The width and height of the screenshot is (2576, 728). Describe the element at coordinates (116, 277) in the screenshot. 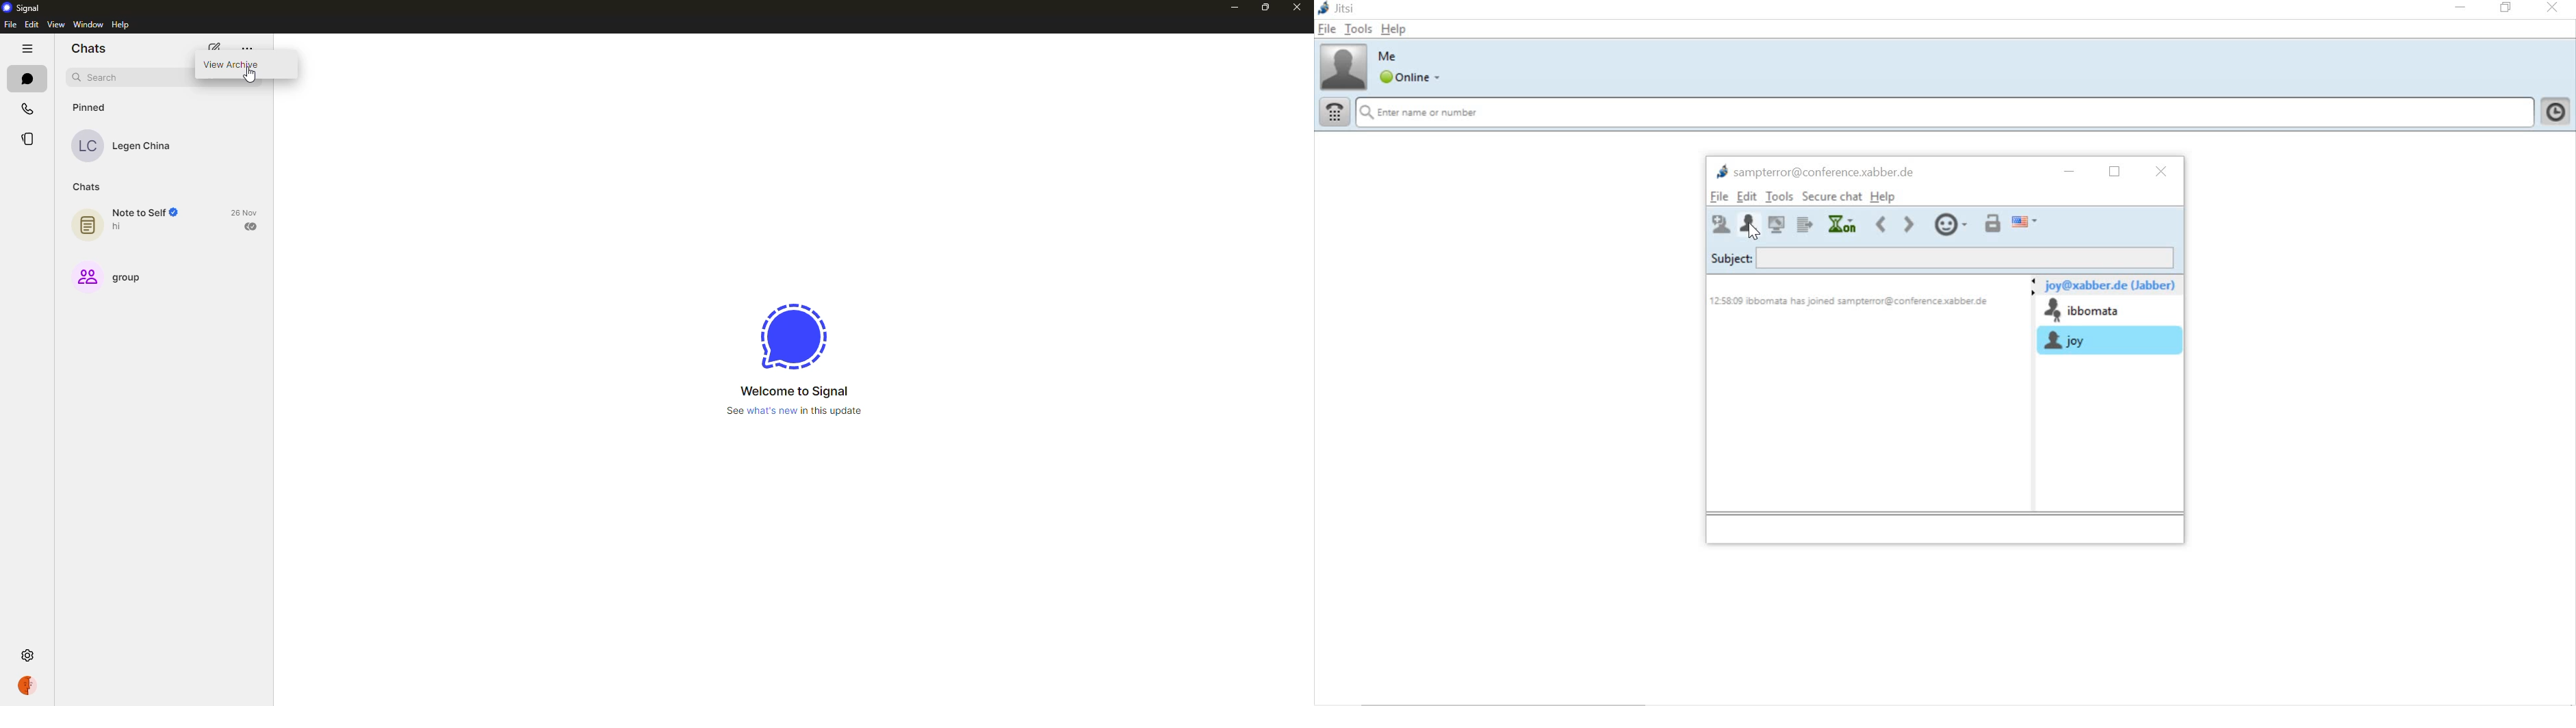

I see `group` at that location.